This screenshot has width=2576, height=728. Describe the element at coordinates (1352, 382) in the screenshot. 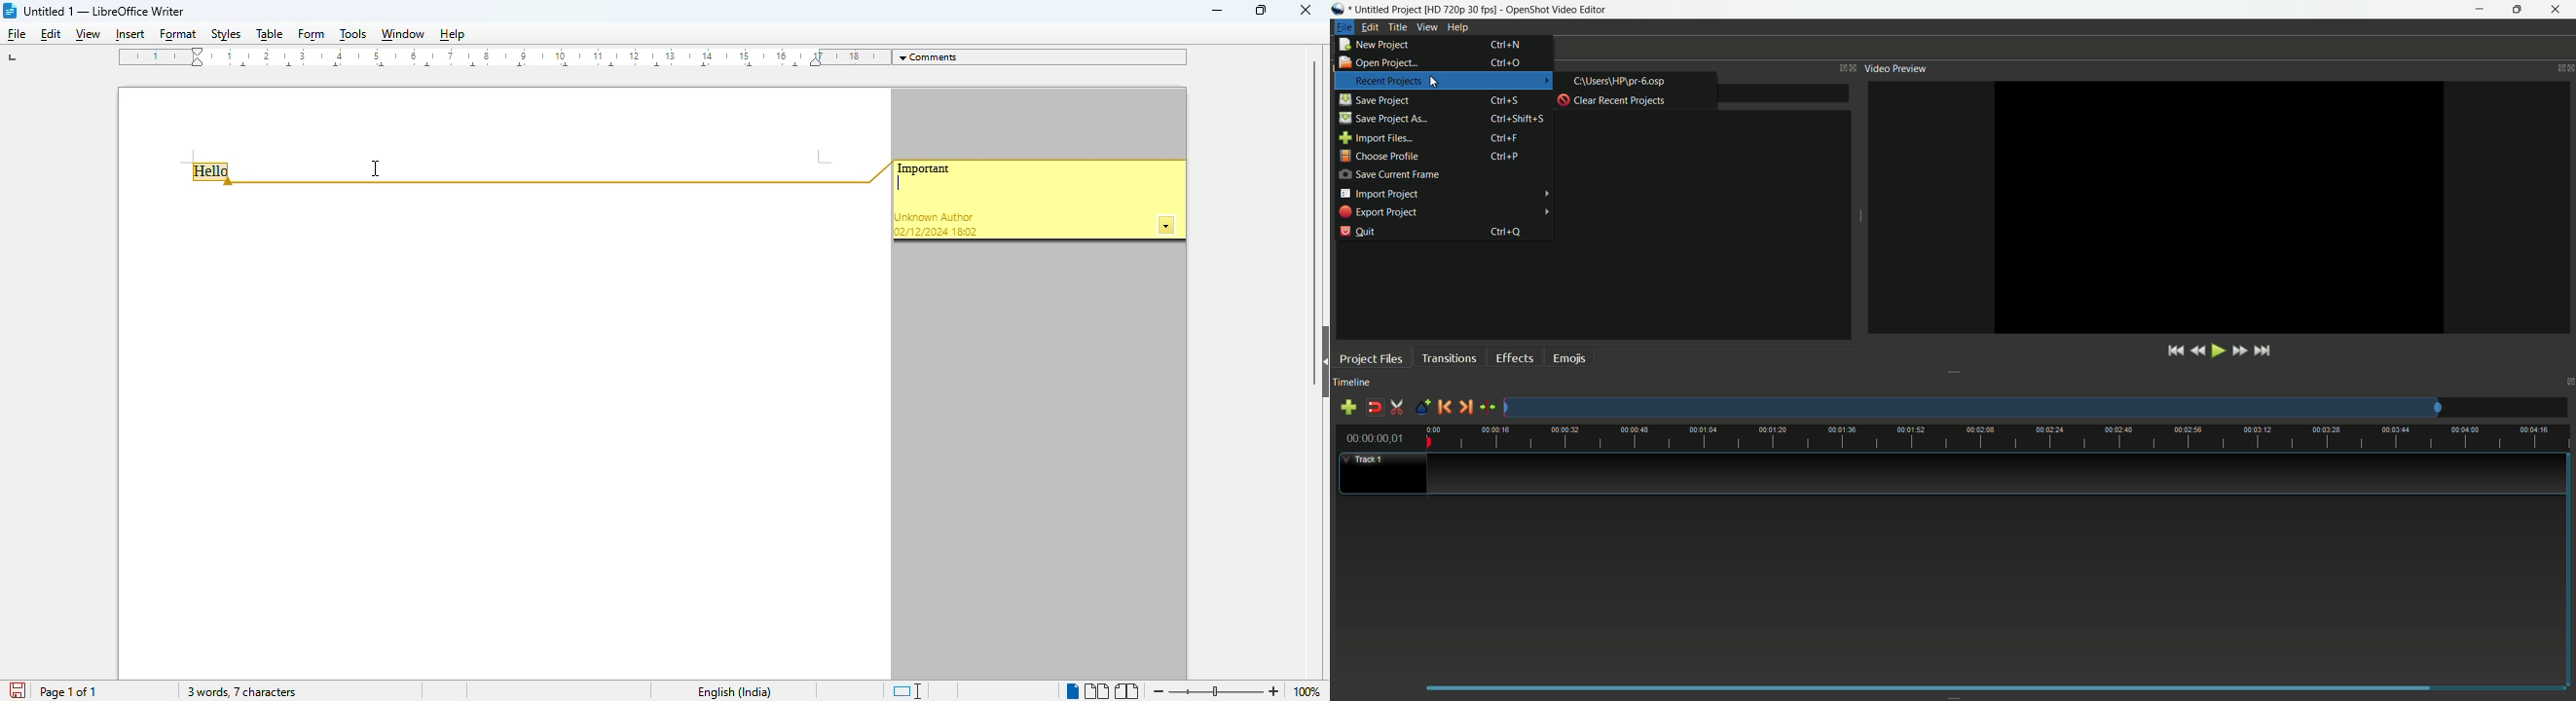

I see `timeline` at that location.